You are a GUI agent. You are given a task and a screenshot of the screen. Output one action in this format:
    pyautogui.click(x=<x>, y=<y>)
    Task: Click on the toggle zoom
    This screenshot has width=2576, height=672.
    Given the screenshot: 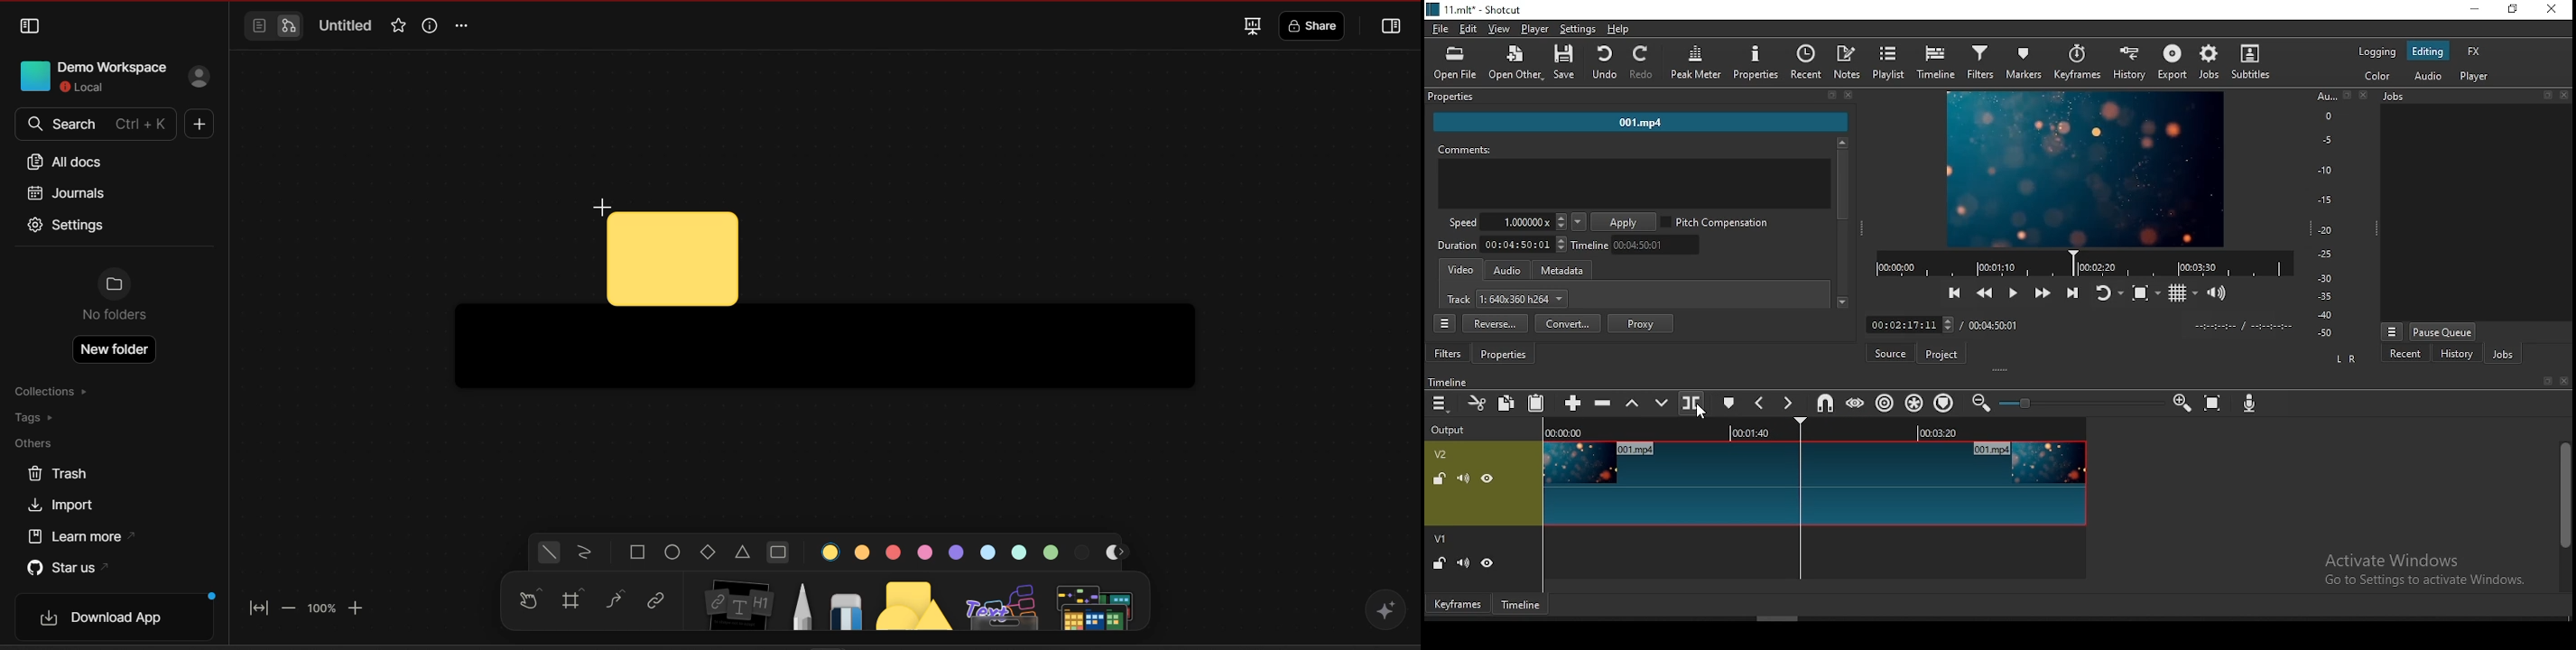 What is the action you would take?
    pyautogui.click(x=2145, y=292)
    